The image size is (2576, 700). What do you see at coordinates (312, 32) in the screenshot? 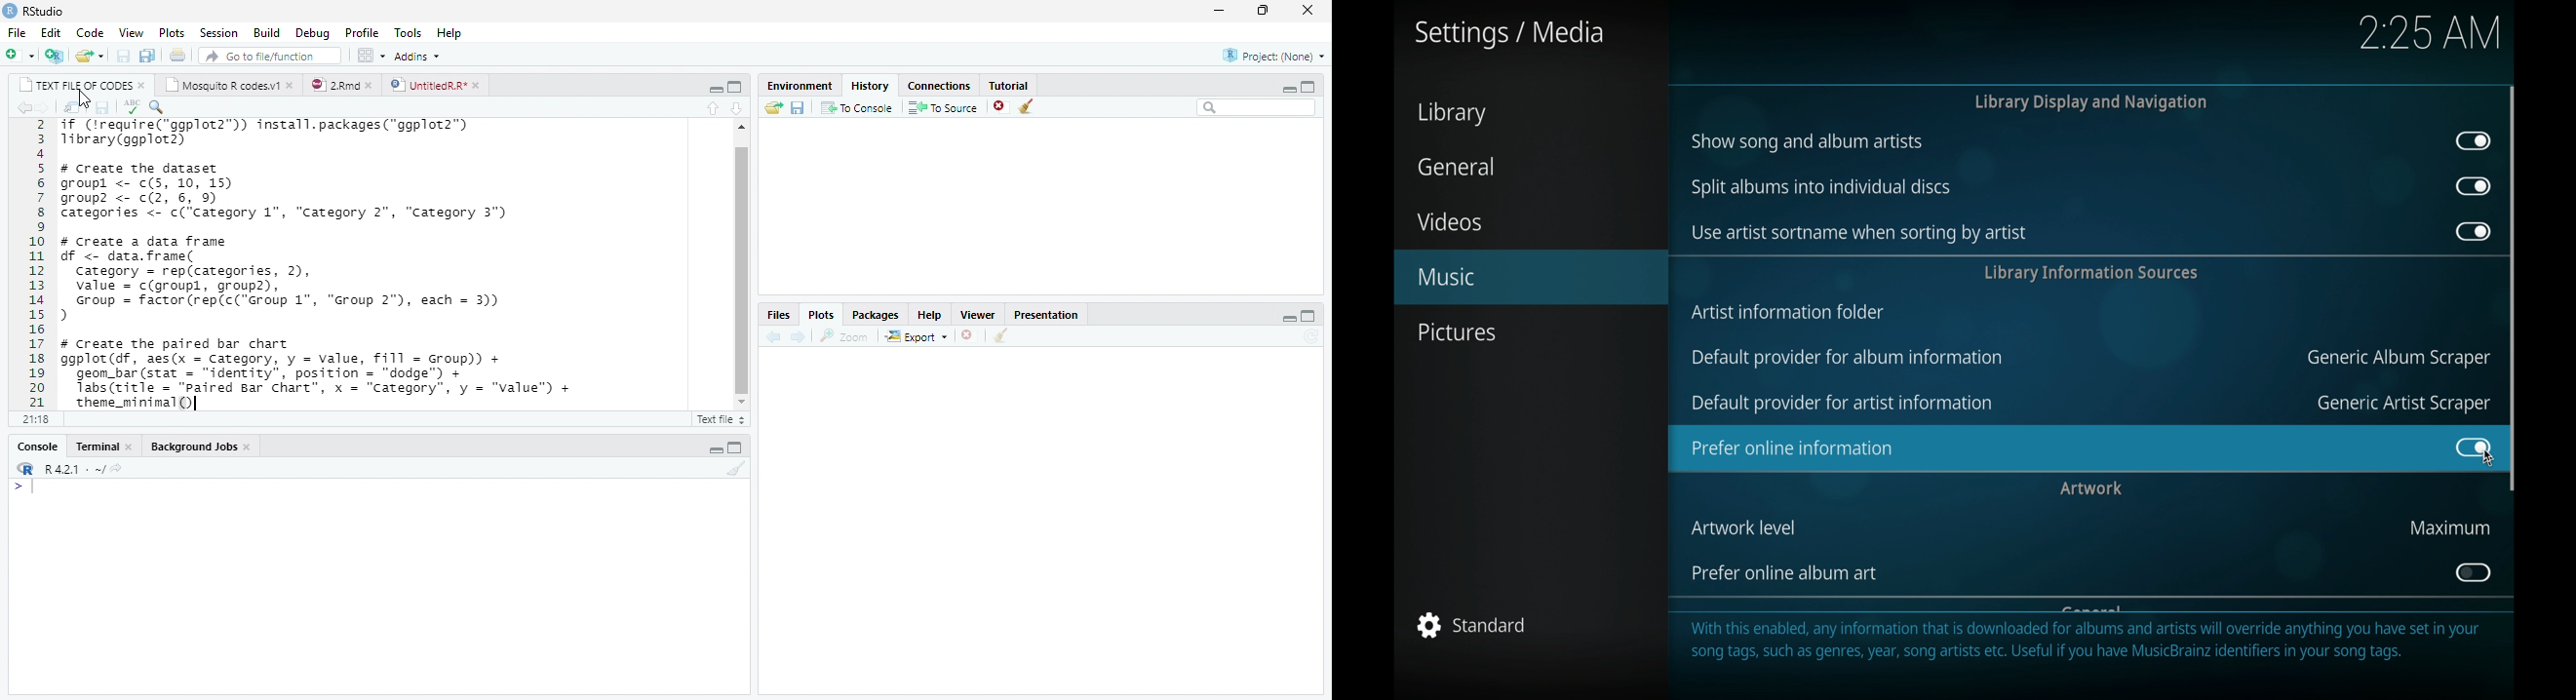
I see `debug` at bounding box center [312, 32].